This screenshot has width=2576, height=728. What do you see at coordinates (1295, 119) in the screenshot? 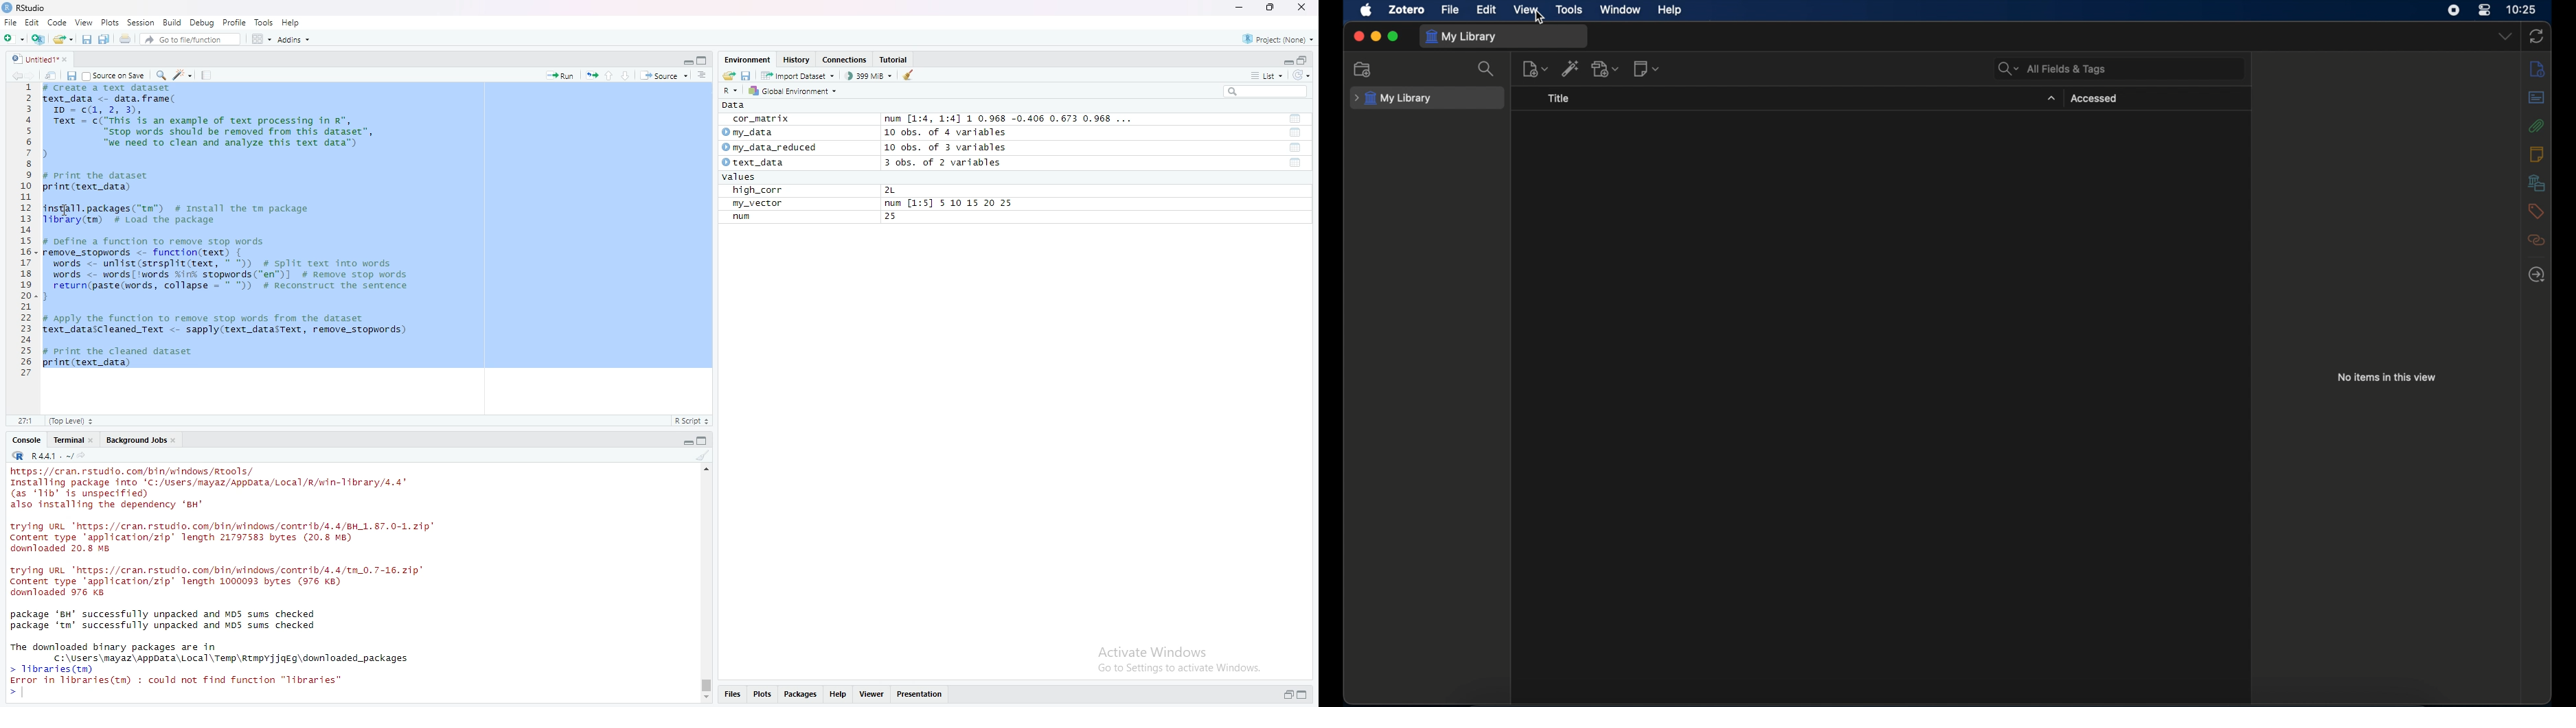
I see `functions` at bounding box center [1295, 119].